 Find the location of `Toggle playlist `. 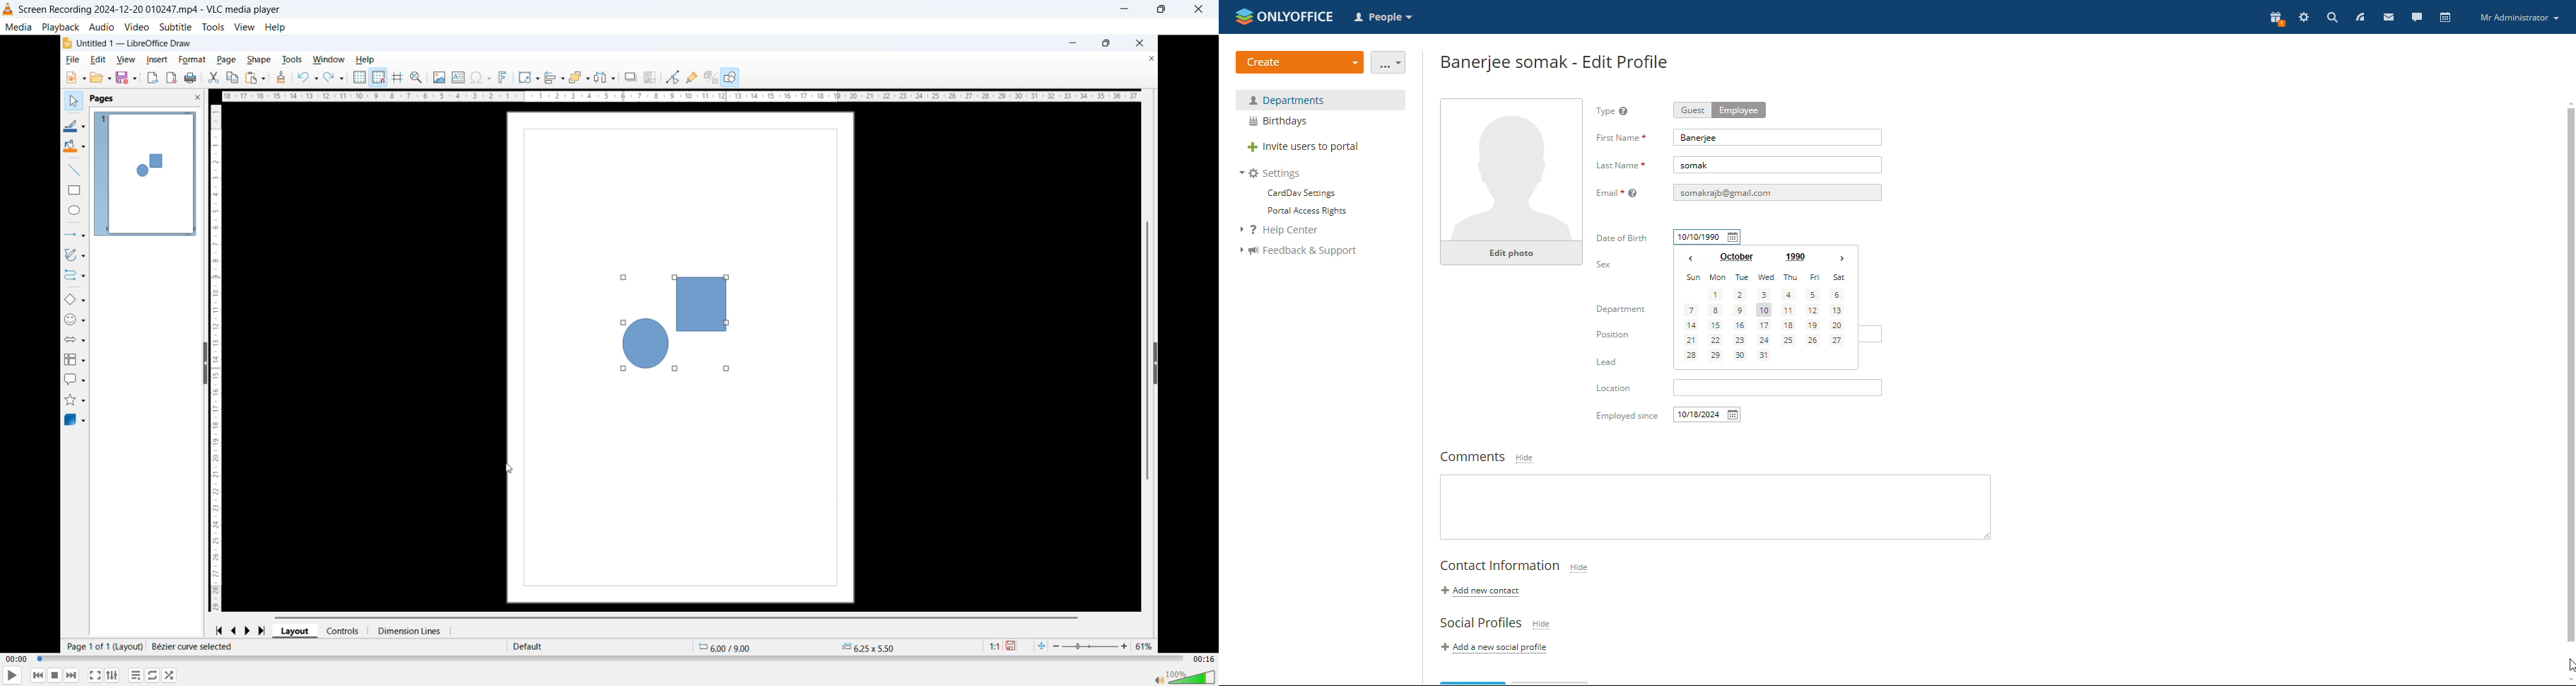

Toggle playlist  is located at coordinates (136, 675).